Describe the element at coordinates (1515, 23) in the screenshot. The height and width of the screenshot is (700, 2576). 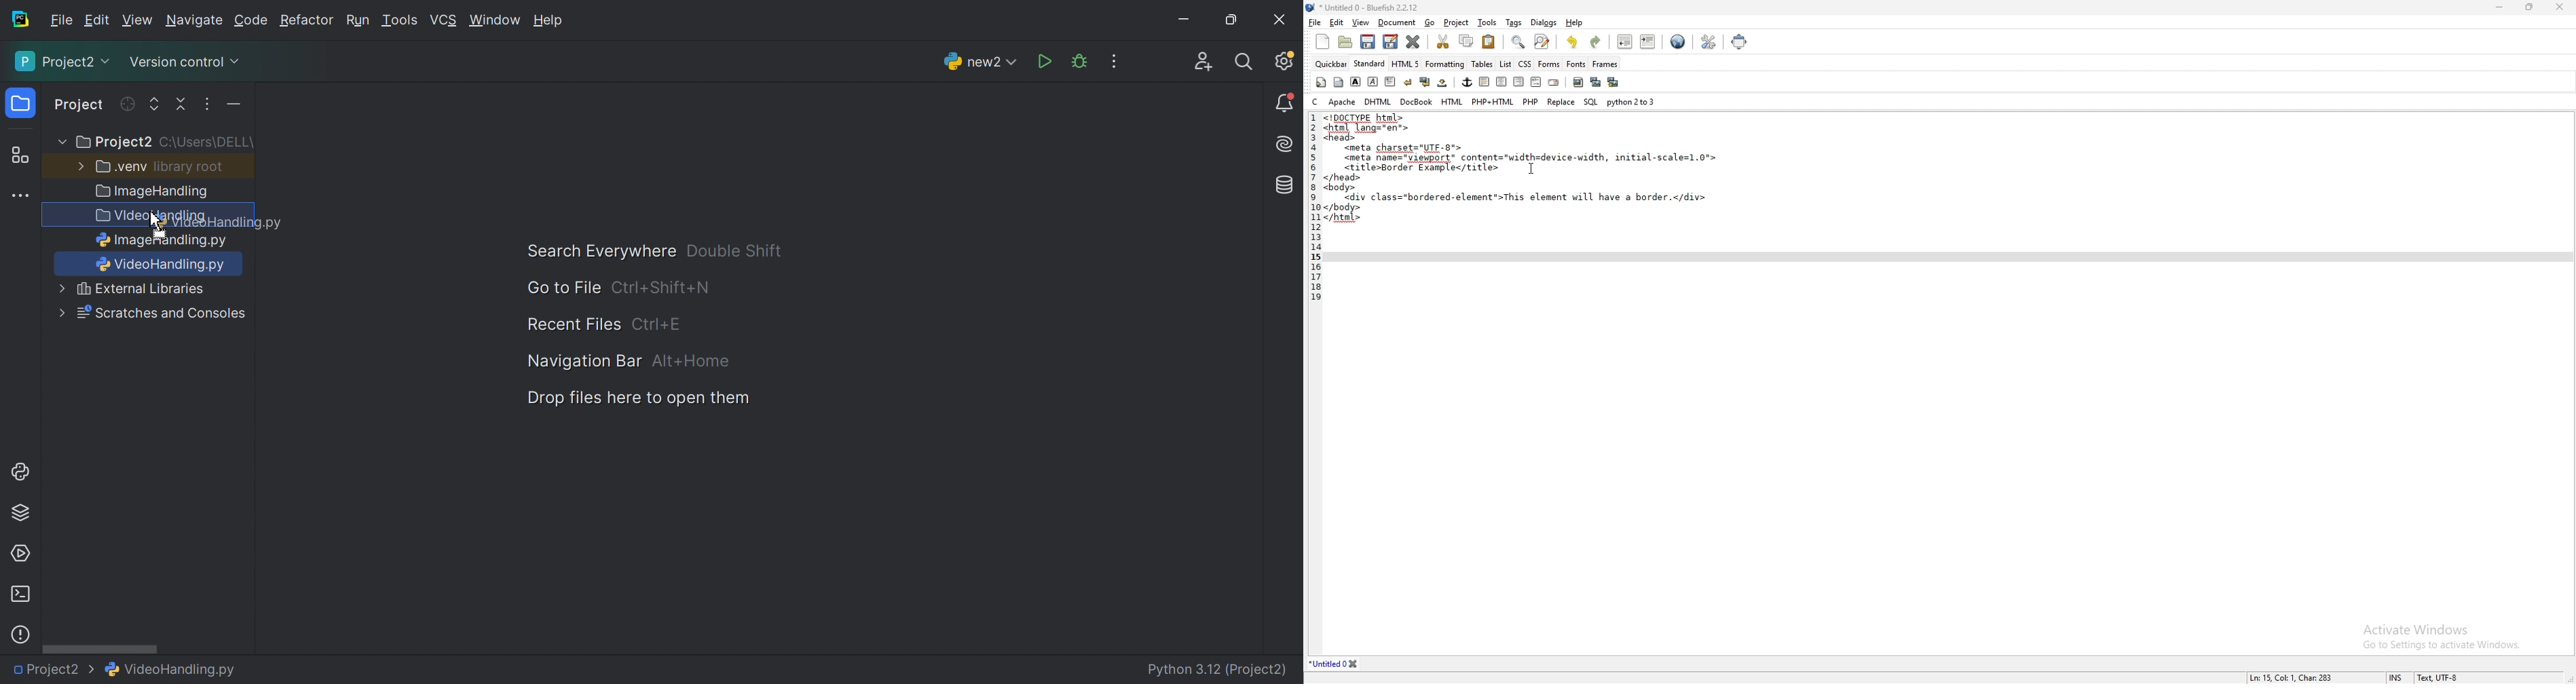
I see `tags` at that location.